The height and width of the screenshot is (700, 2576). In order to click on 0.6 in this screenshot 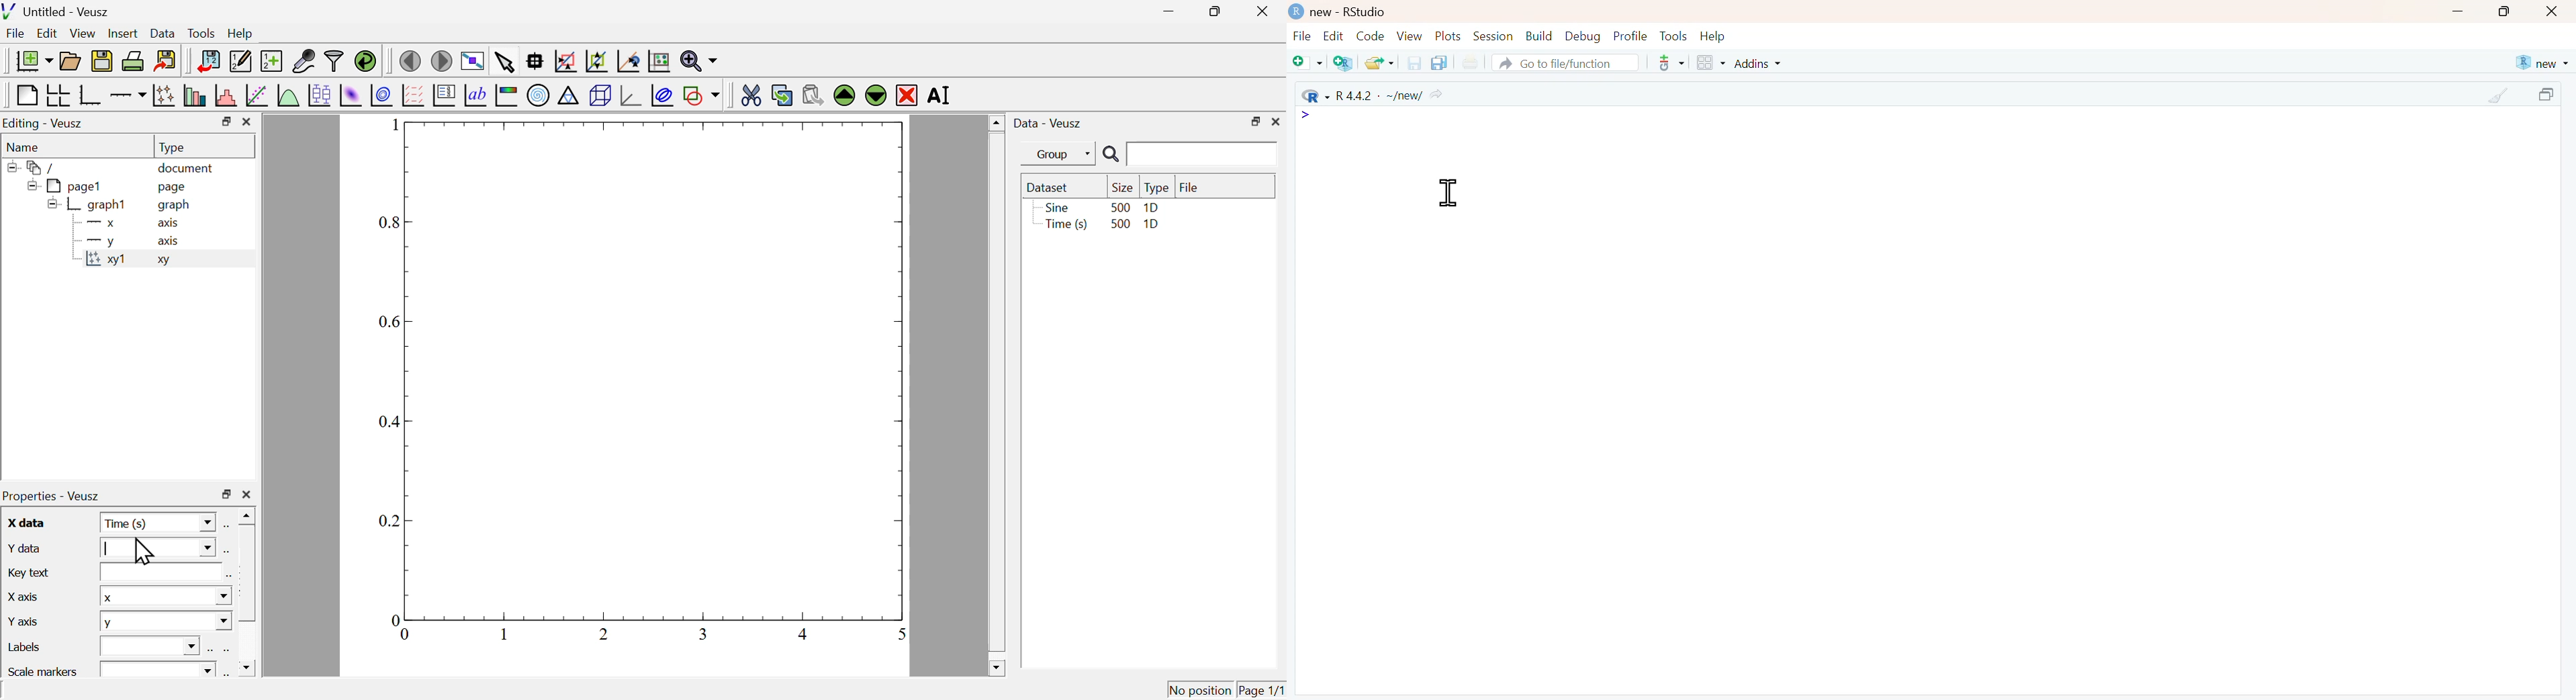, I will do `click(705, 633)`.